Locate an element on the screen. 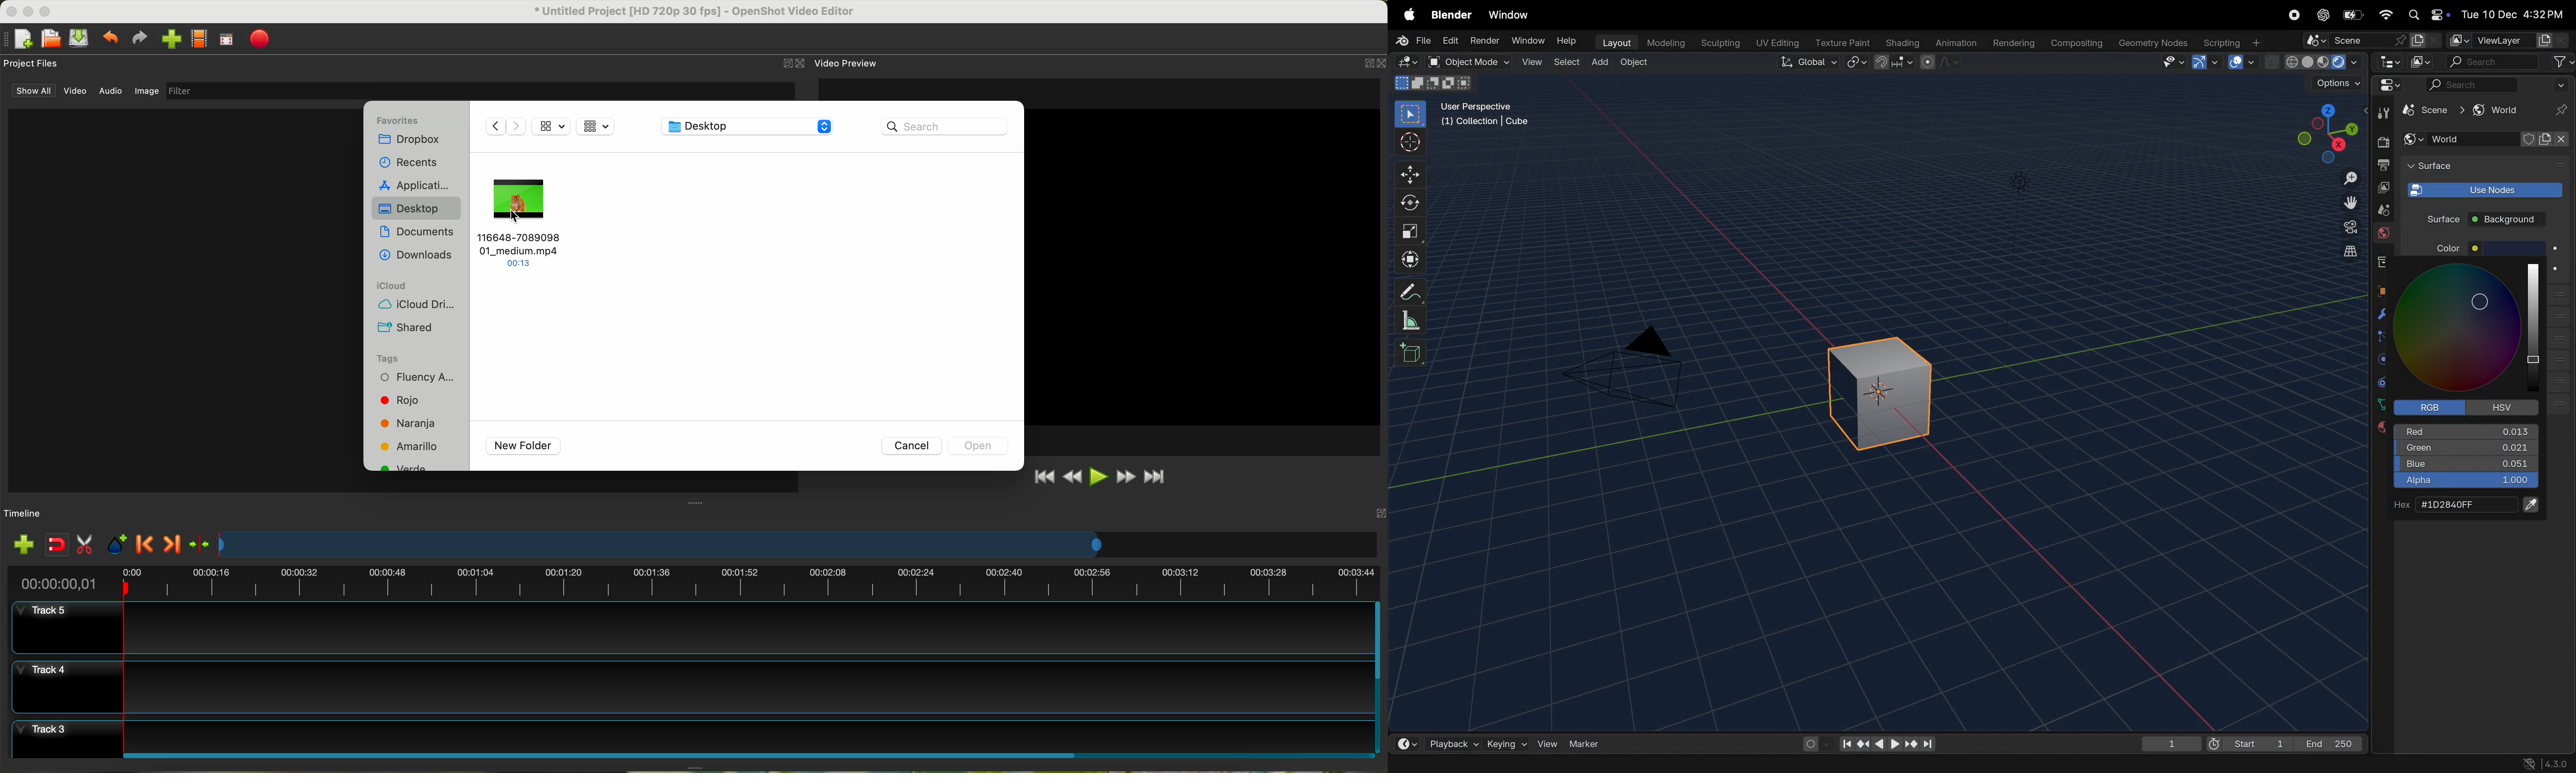  close is located at coordinates (795, 64).